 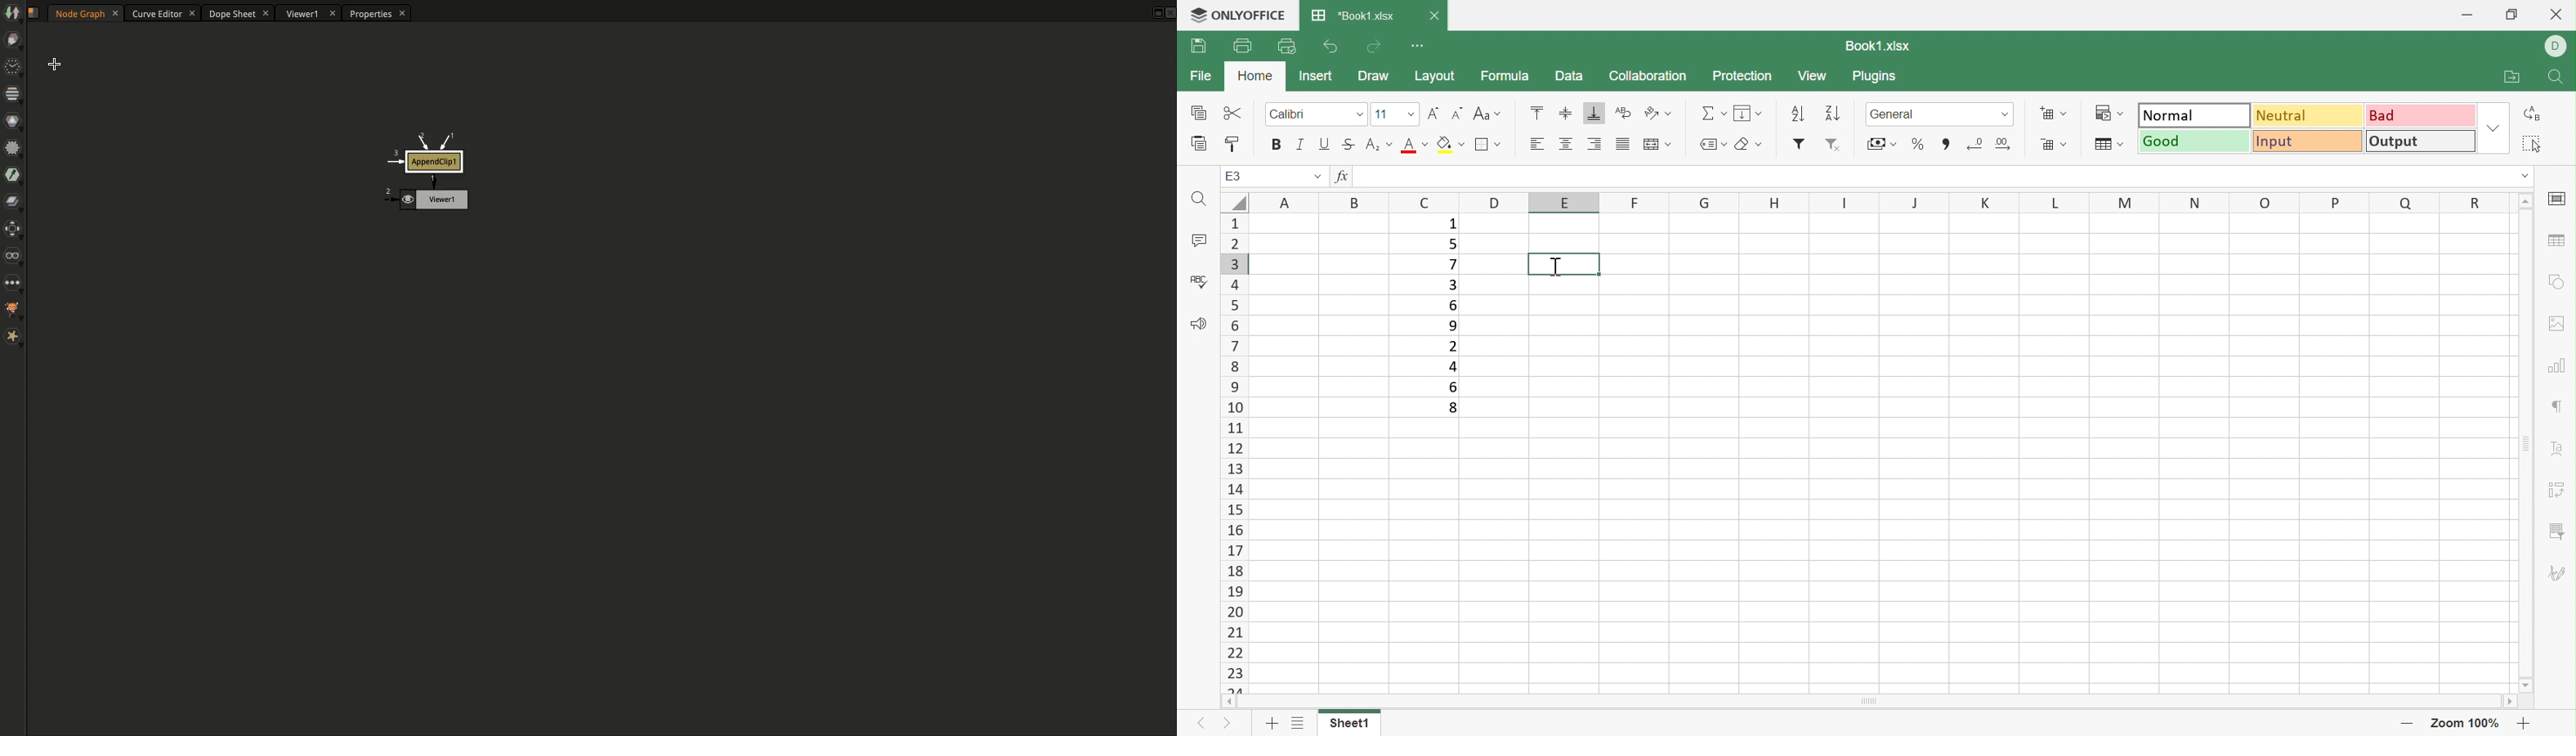 I want to click on Orientation, so click(x=1658, y=113).